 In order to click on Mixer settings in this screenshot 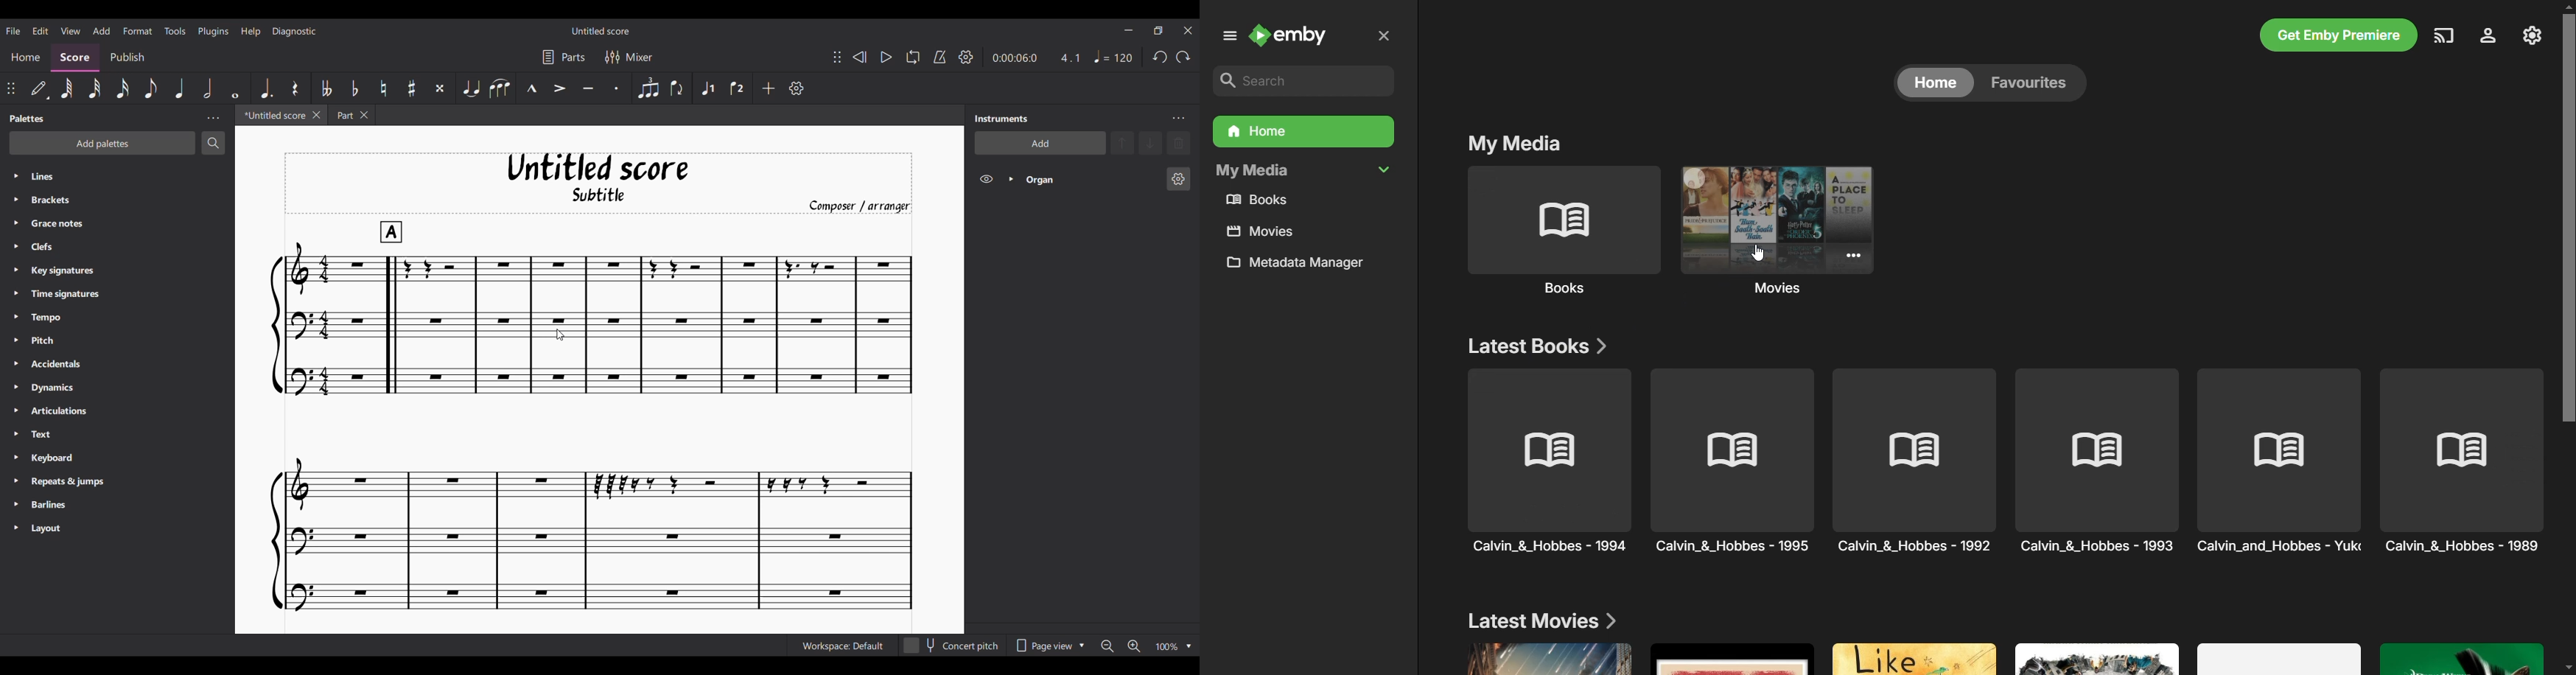, I will do `click(629, 56)`.